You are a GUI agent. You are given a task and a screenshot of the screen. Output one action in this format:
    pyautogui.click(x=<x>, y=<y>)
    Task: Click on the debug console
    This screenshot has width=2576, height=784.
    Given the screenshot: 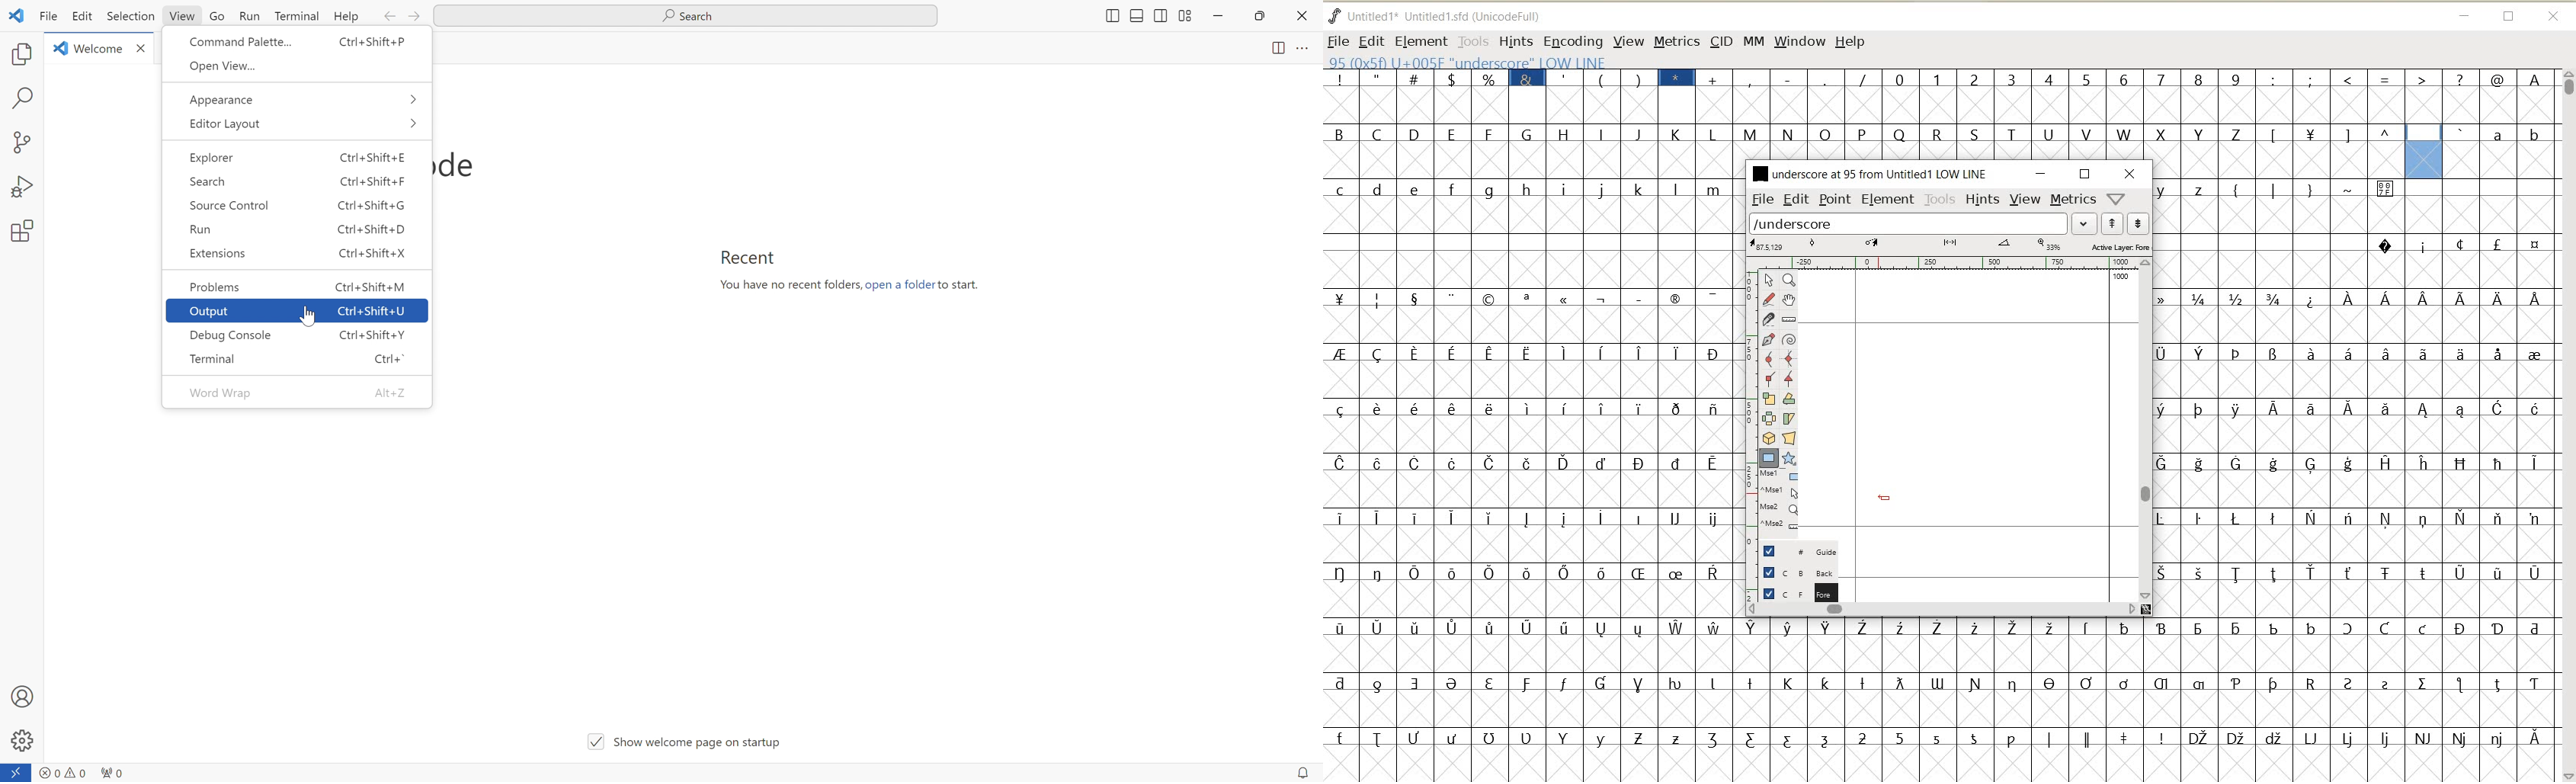 What is the action you would take?
    pyautogui.click(x=296, y=335)
    